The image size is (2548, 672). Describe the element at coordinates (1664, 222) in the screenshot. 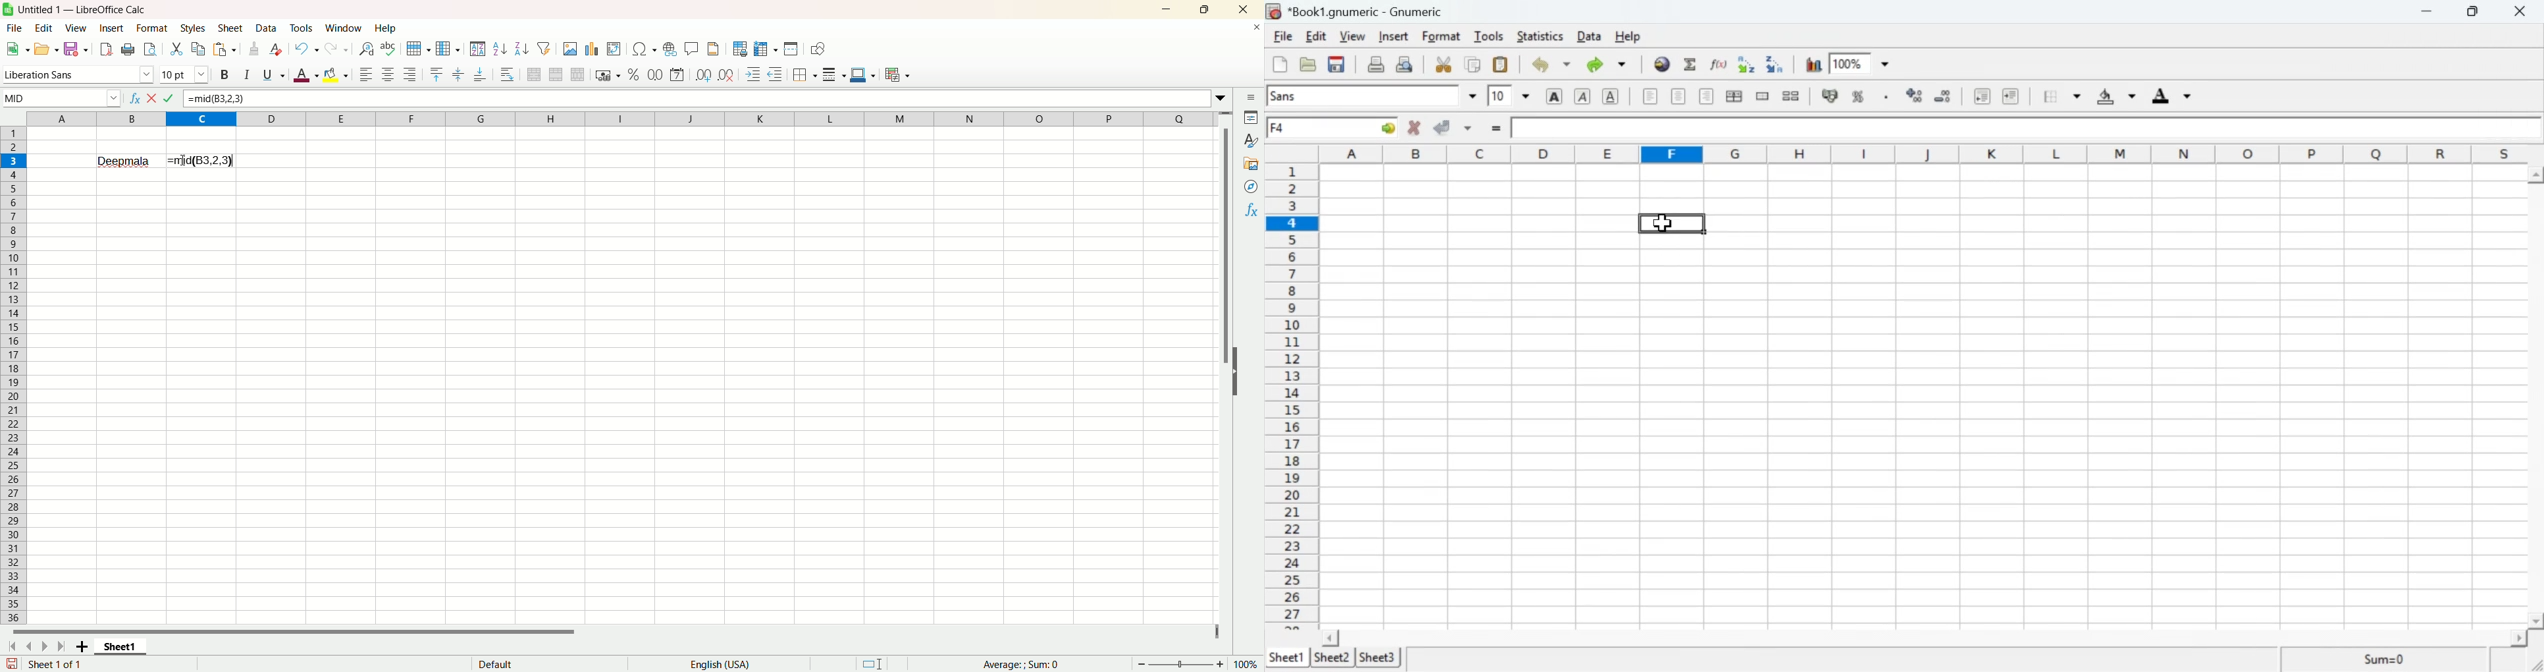

I see `cursor` at that location.